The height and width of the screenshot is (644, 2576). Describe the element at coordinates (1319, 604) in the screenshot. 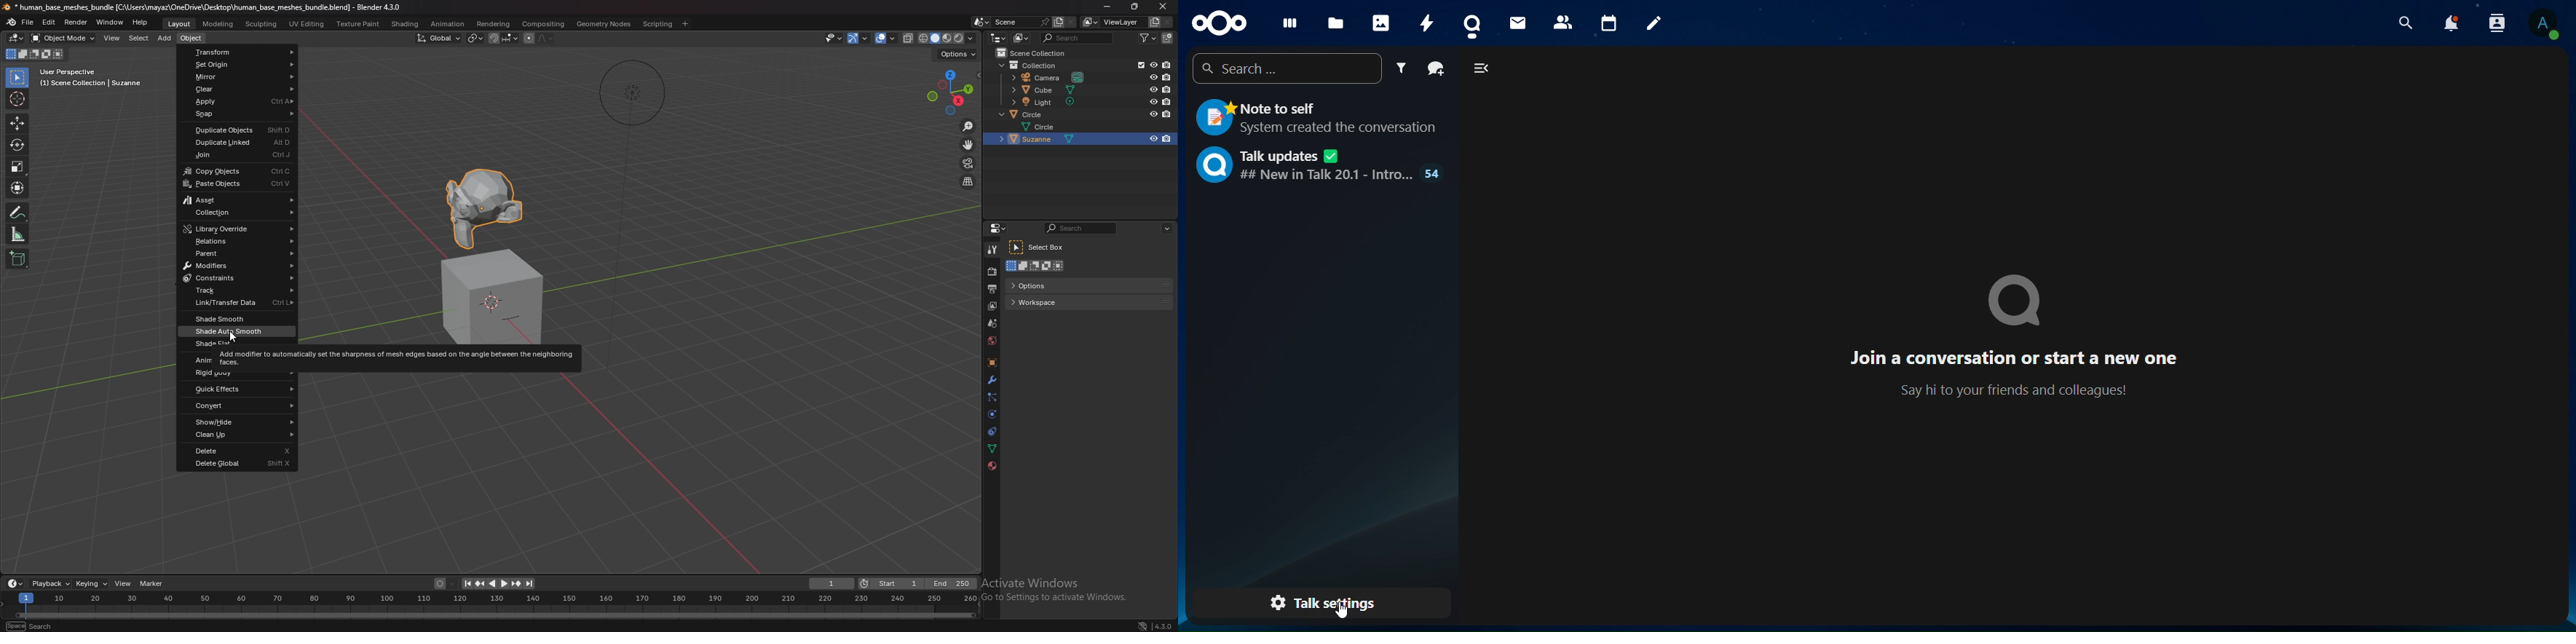

I see `talk settings` at that location.